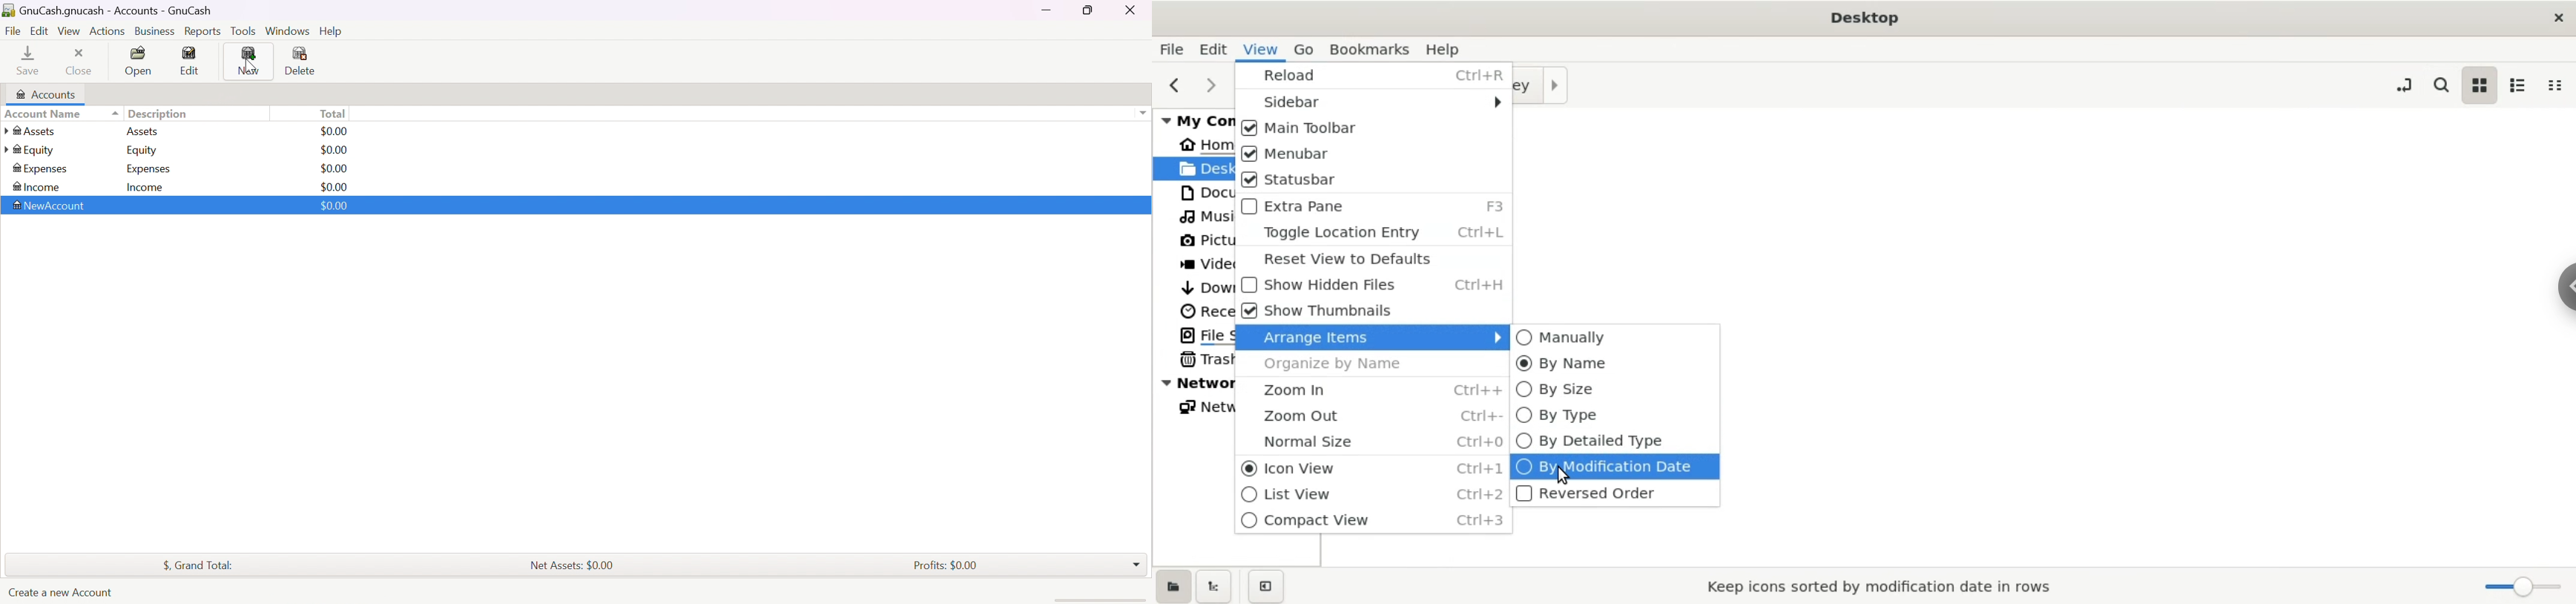 This screenshot has height=616, width=2576. Describe the element at coordinates (190, 61) in the screenshot. I see `Edit` at that location.